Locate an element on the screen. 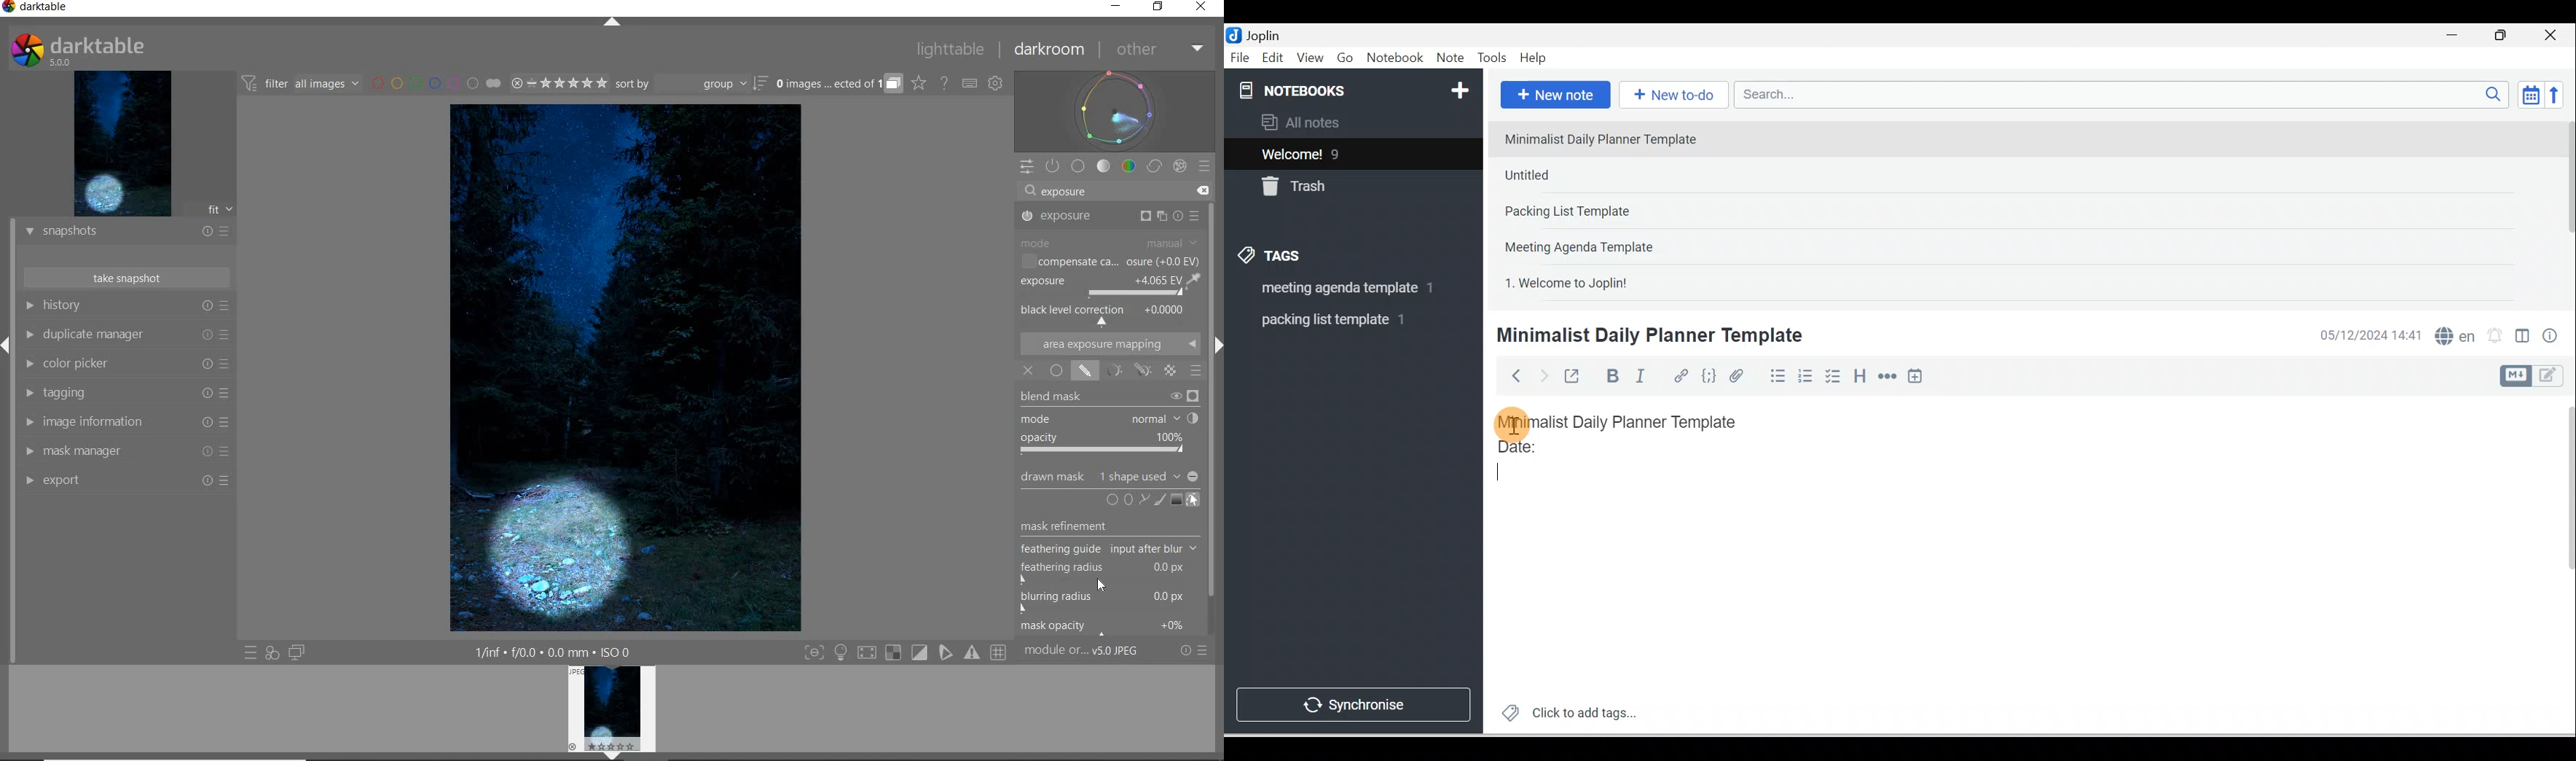 This screenshot has height=784, width=2576. EXPAND/COLLAPSE is located at coordinates (613, 23).